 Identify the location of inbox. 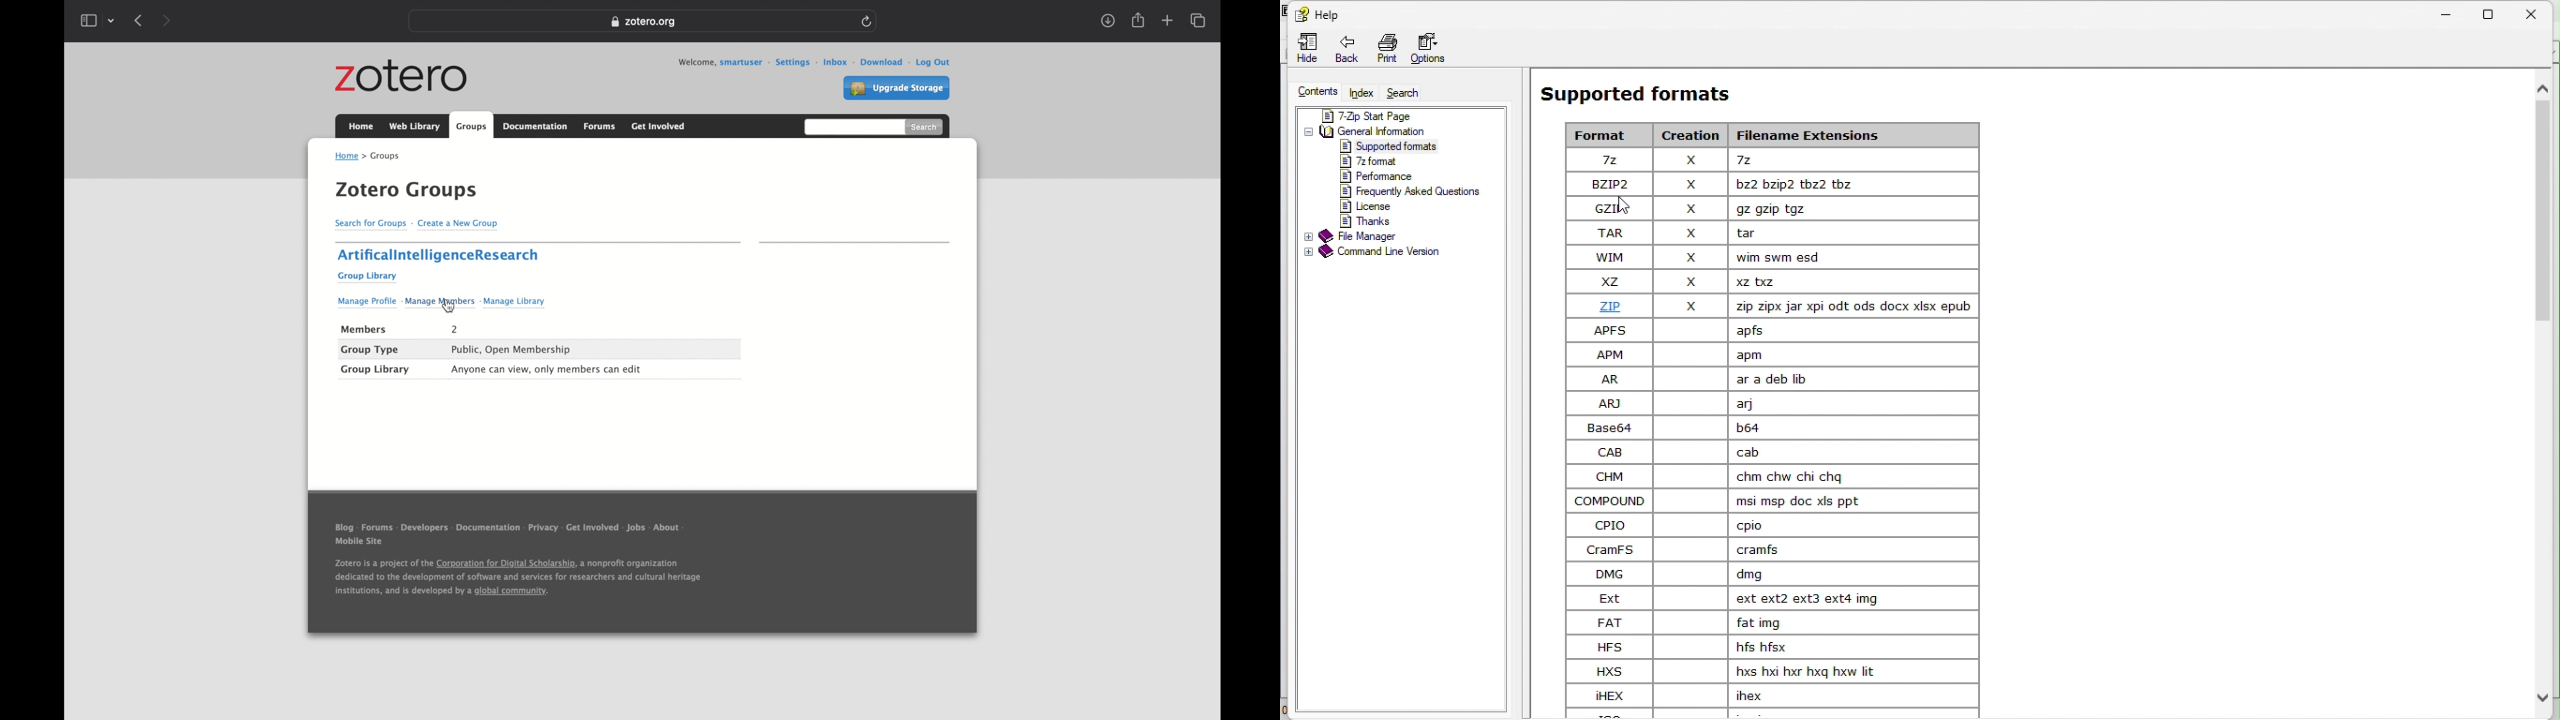
(830, 61).